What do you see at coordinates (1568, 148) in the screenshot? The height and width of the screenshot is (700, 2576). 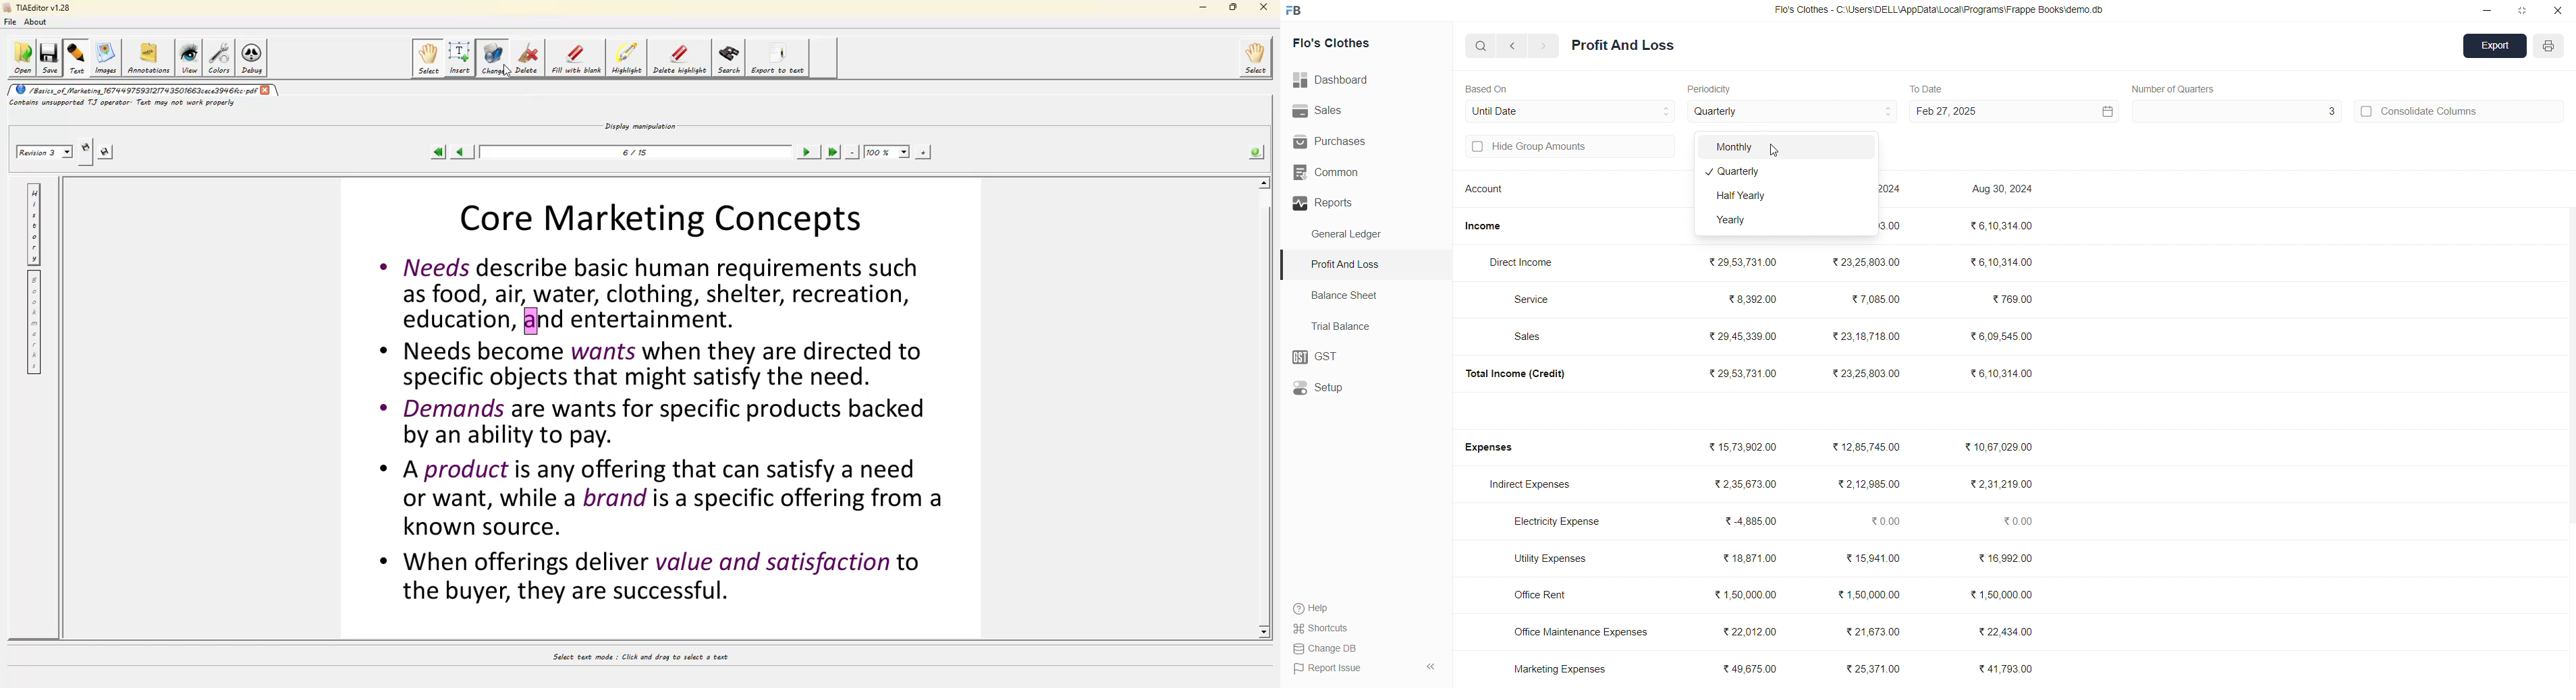 I see `Hide Group Amounts` at bounding box center [1568, 148].